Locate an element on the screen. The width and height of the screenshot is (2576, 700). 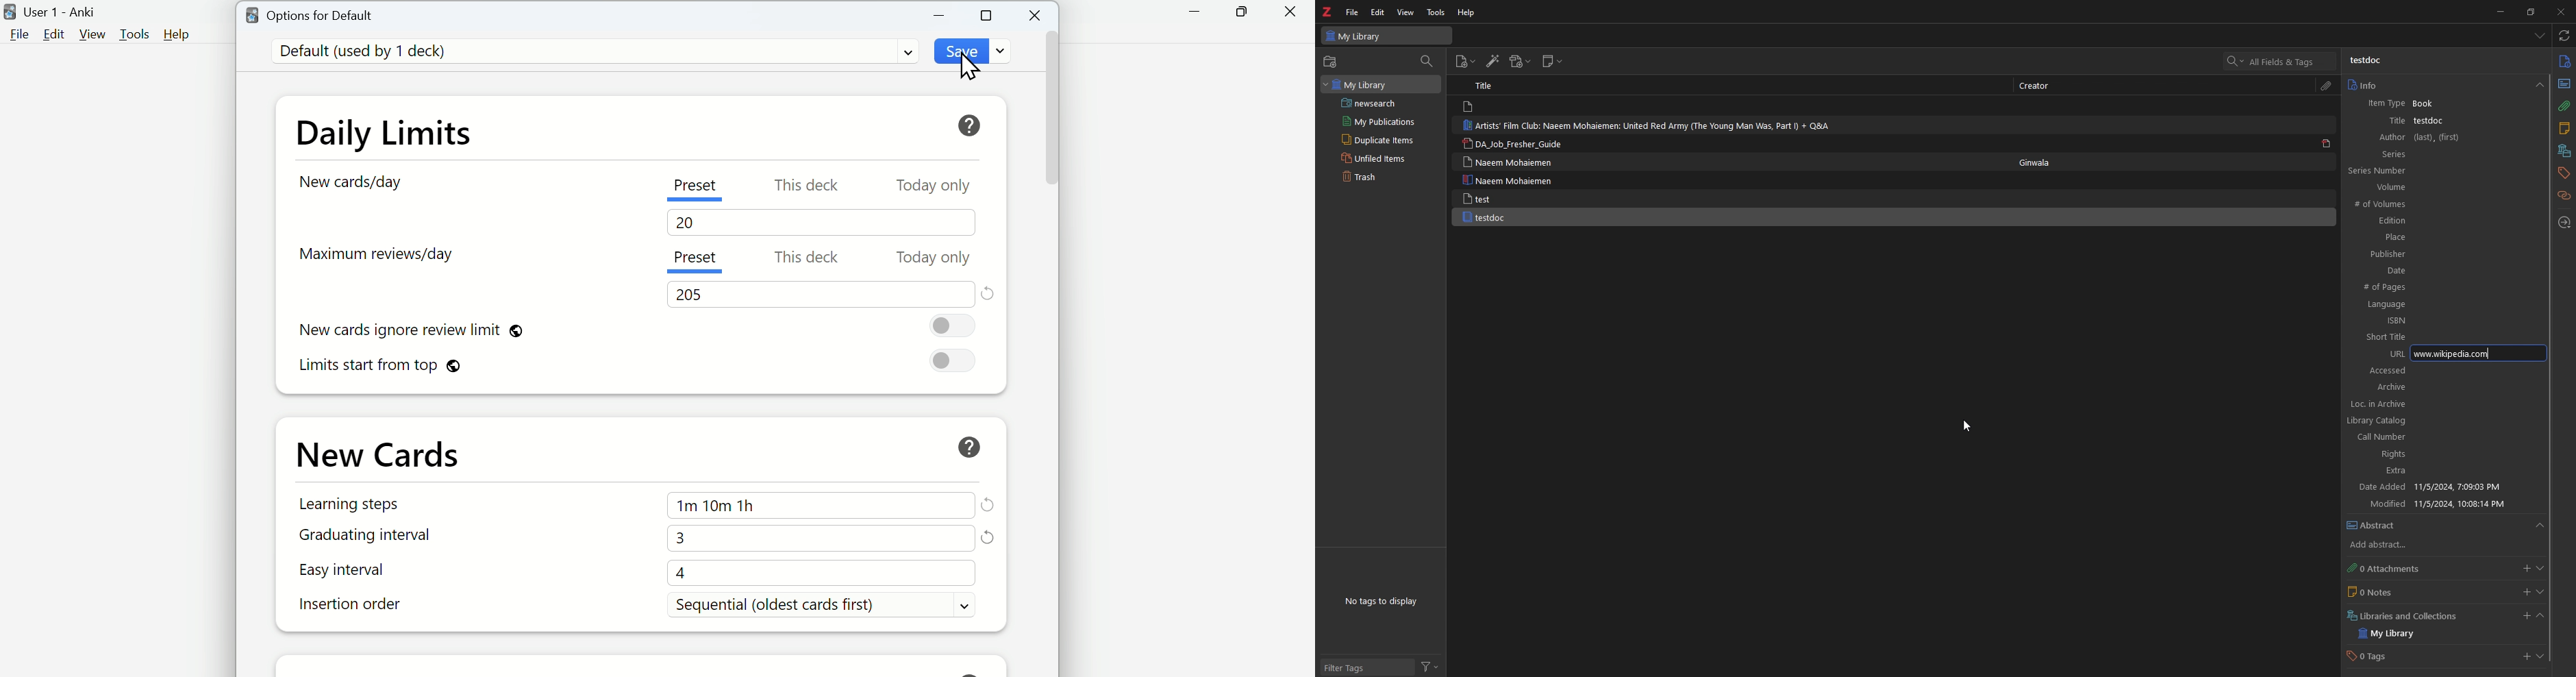
add tags is located at coordinates (2524, 658).